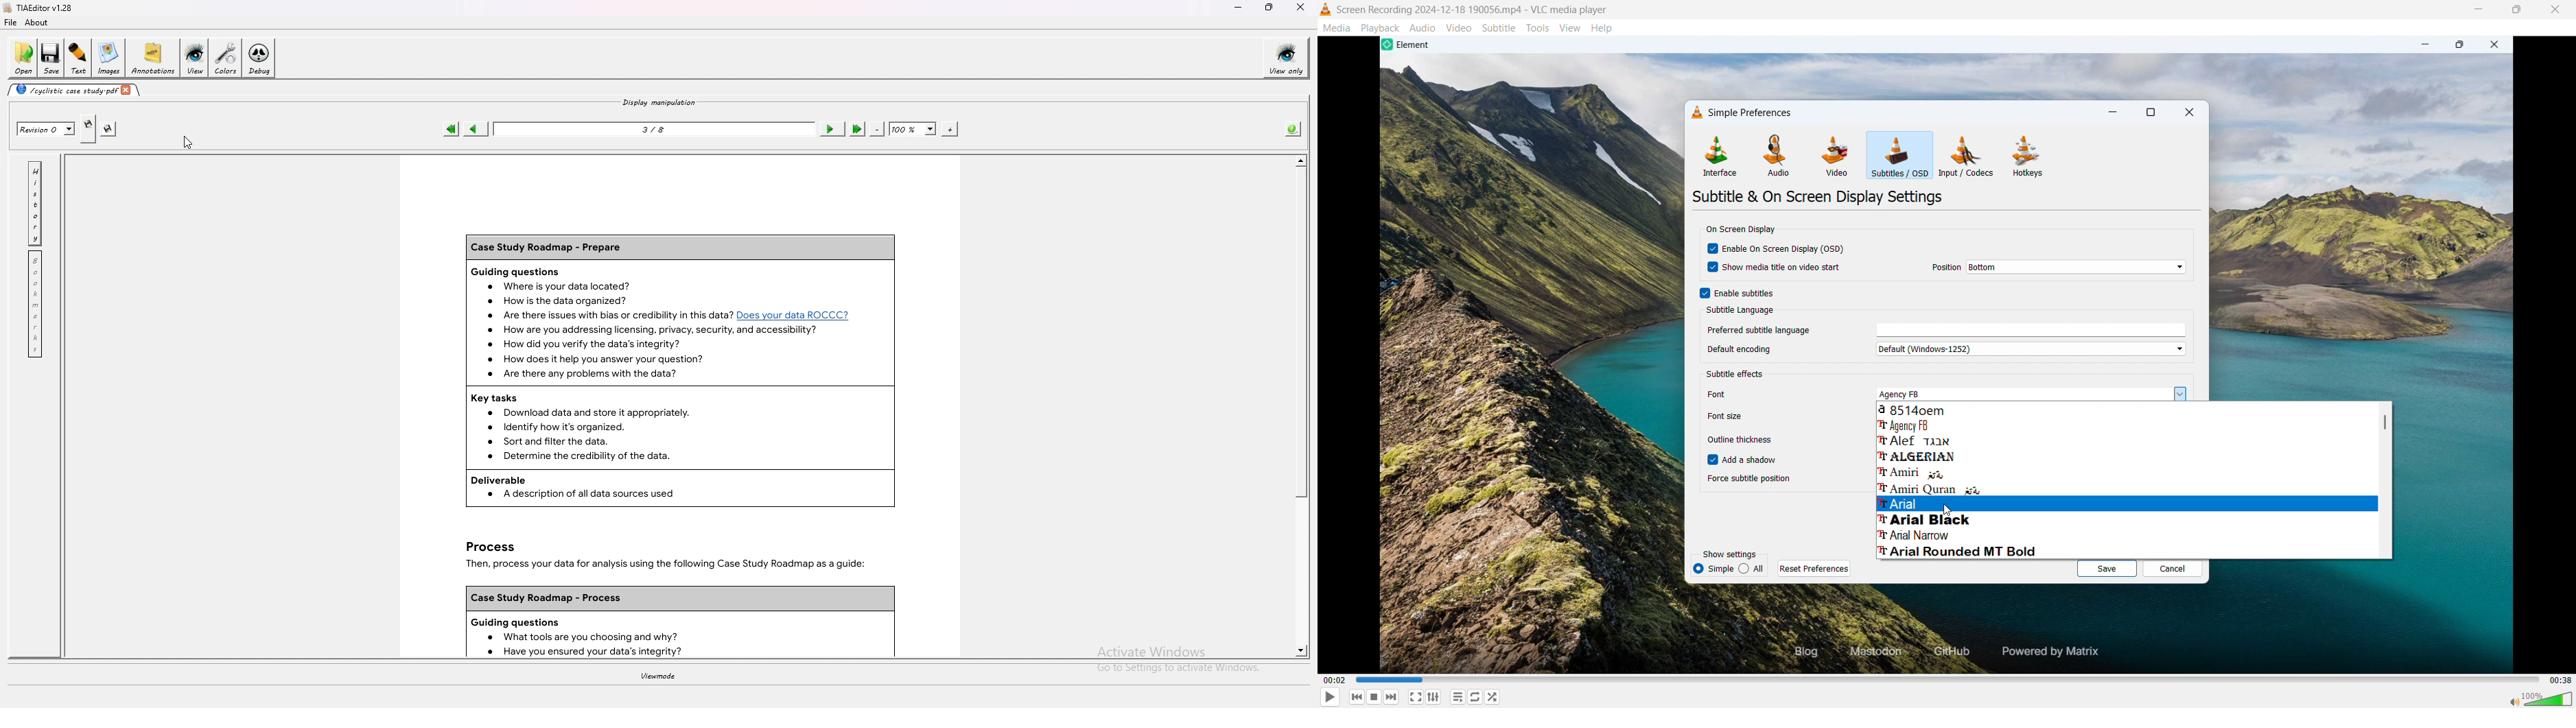 The height and width of the screenshot is (728, 2576). What do you see at coordinates (1356, 697) in the screenshot?
I see `backward or previous media` at bounding box center [1356, 697].